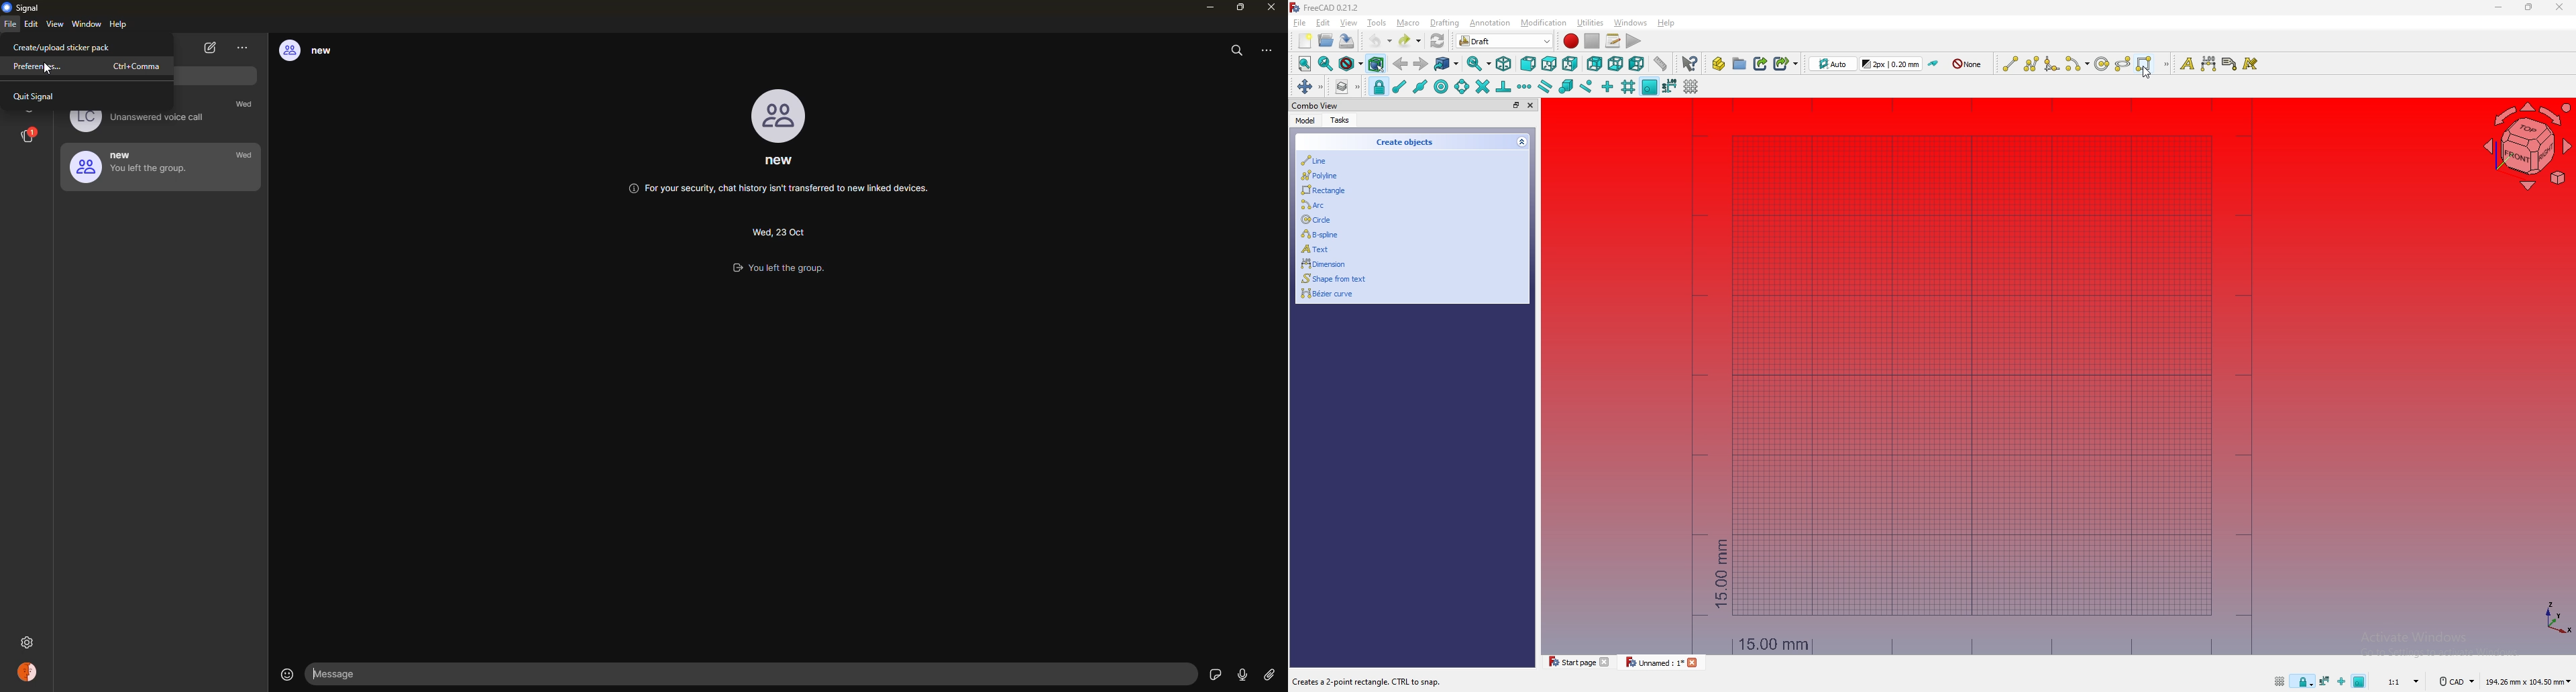 The image size is (2576, 700). Describe the element at coordinates (1326, 40) in the screenshot. I see `open` at that location.